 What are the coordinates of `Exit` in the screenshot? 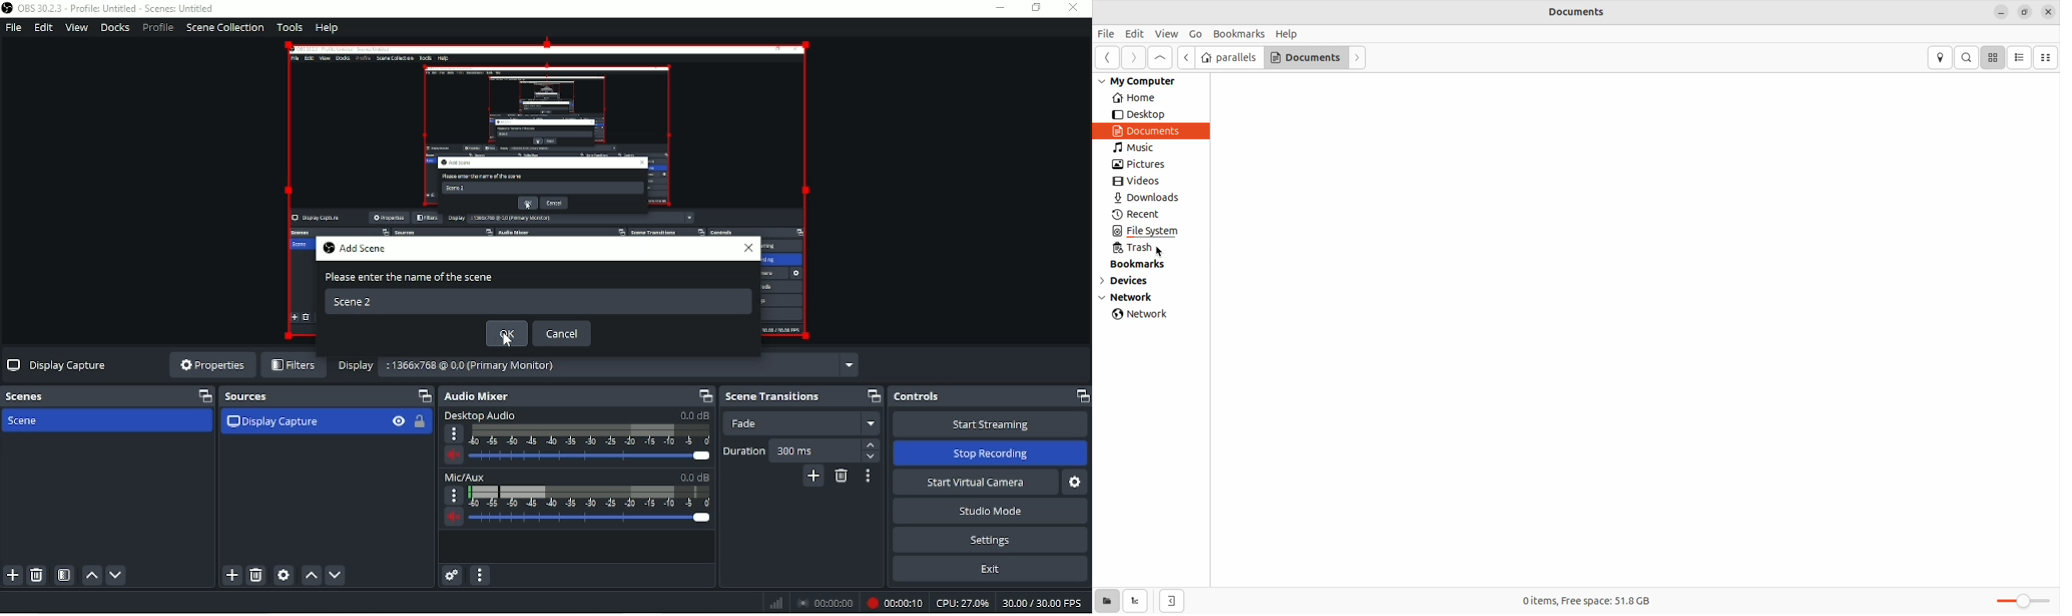 It's located at (990, 571).